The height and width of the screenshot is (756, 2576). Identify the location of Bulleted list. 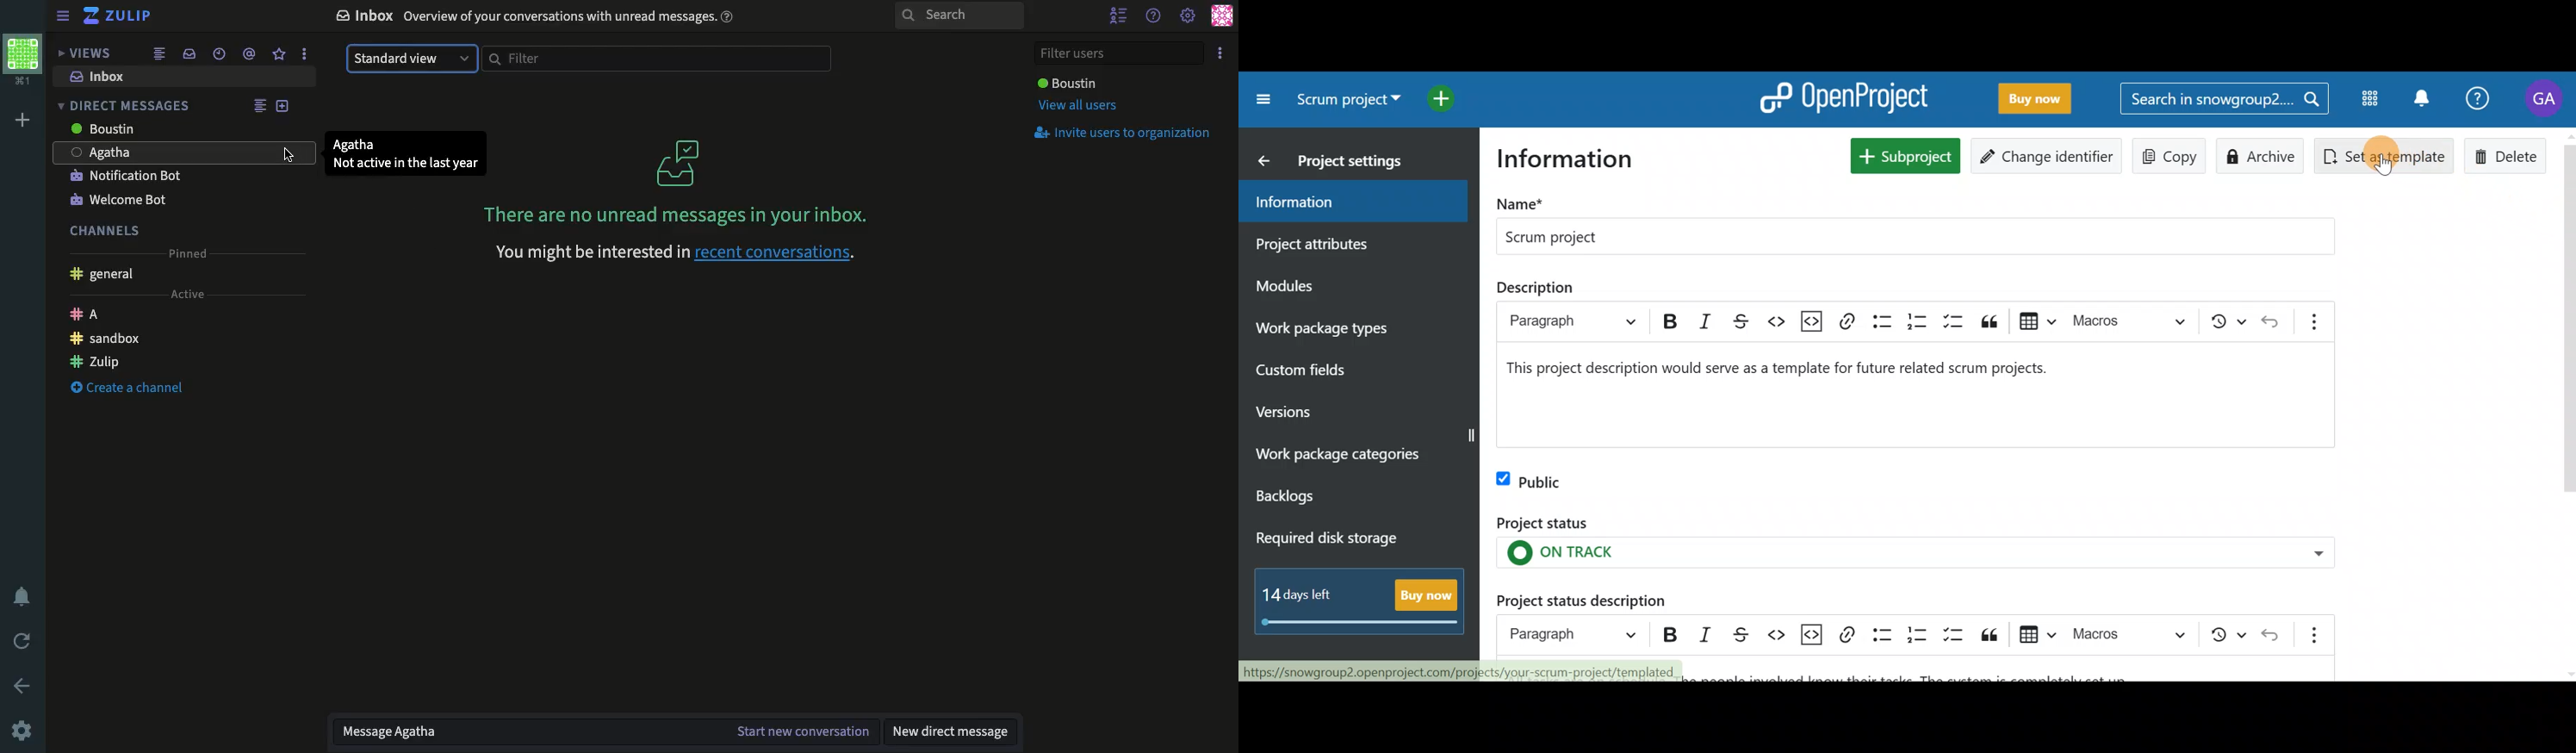
(1882, 634).